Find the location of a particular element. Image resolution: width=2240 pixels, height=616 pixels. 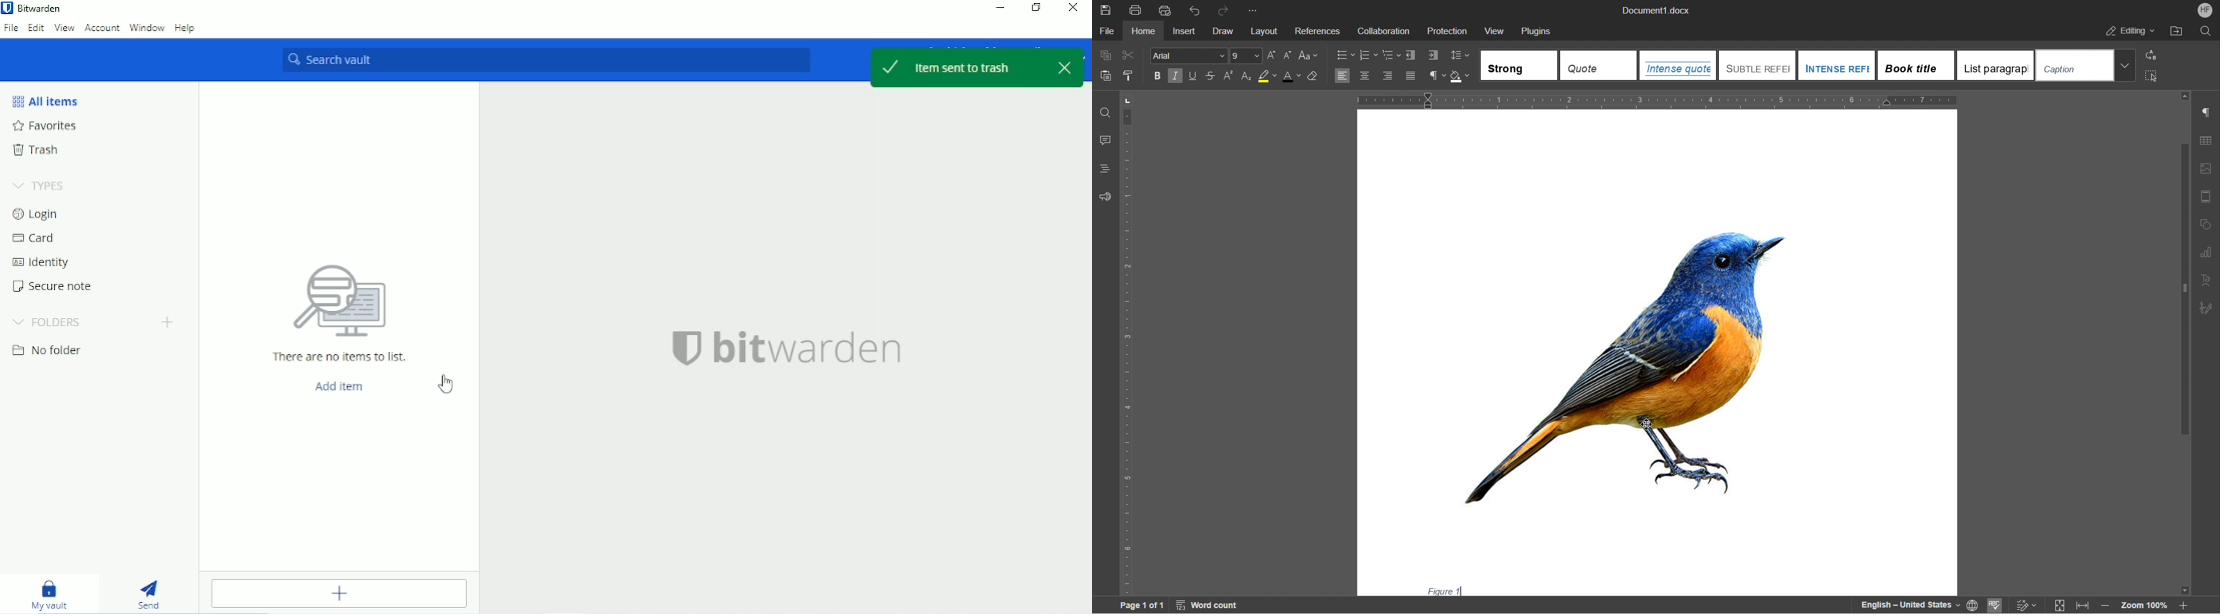

Bullet List is located at coordinates (1344, 55).